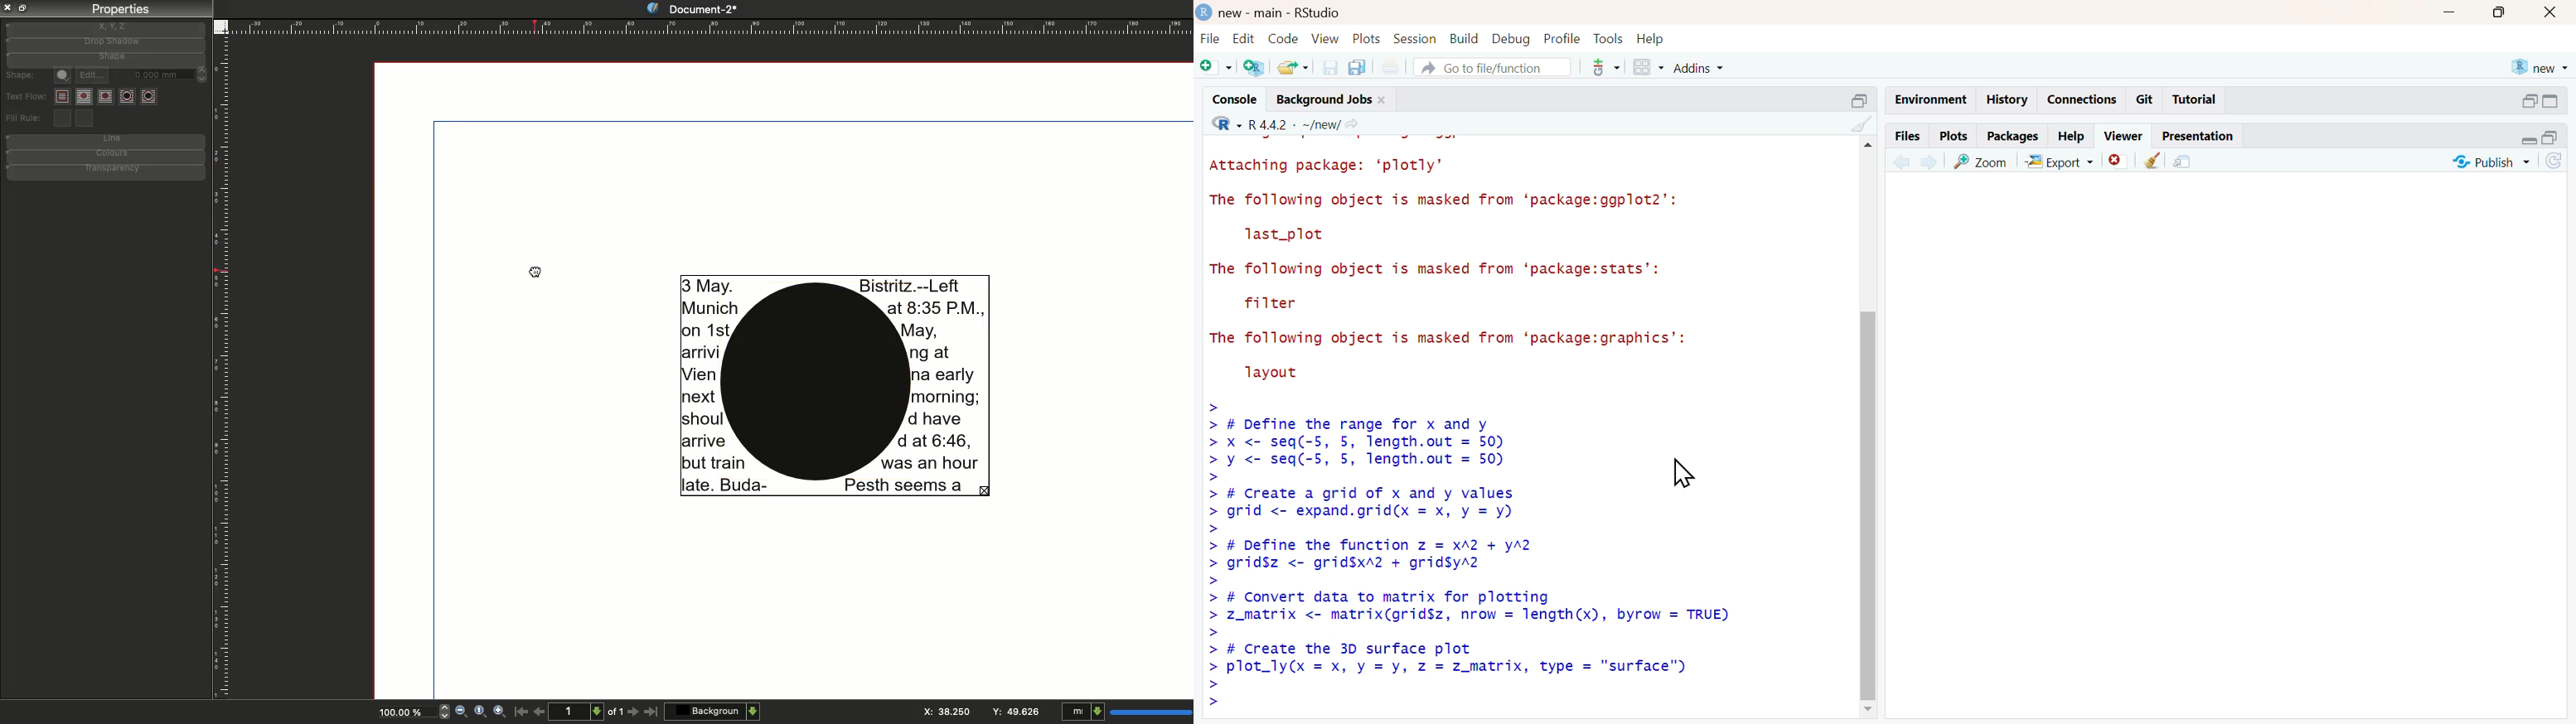 Image resolution: width=2576 pixels, height=728 pixels. What do you see at coordinates (27, 119) in the screenshot?
I see `Fill rule` at bounding box center [27, 119].